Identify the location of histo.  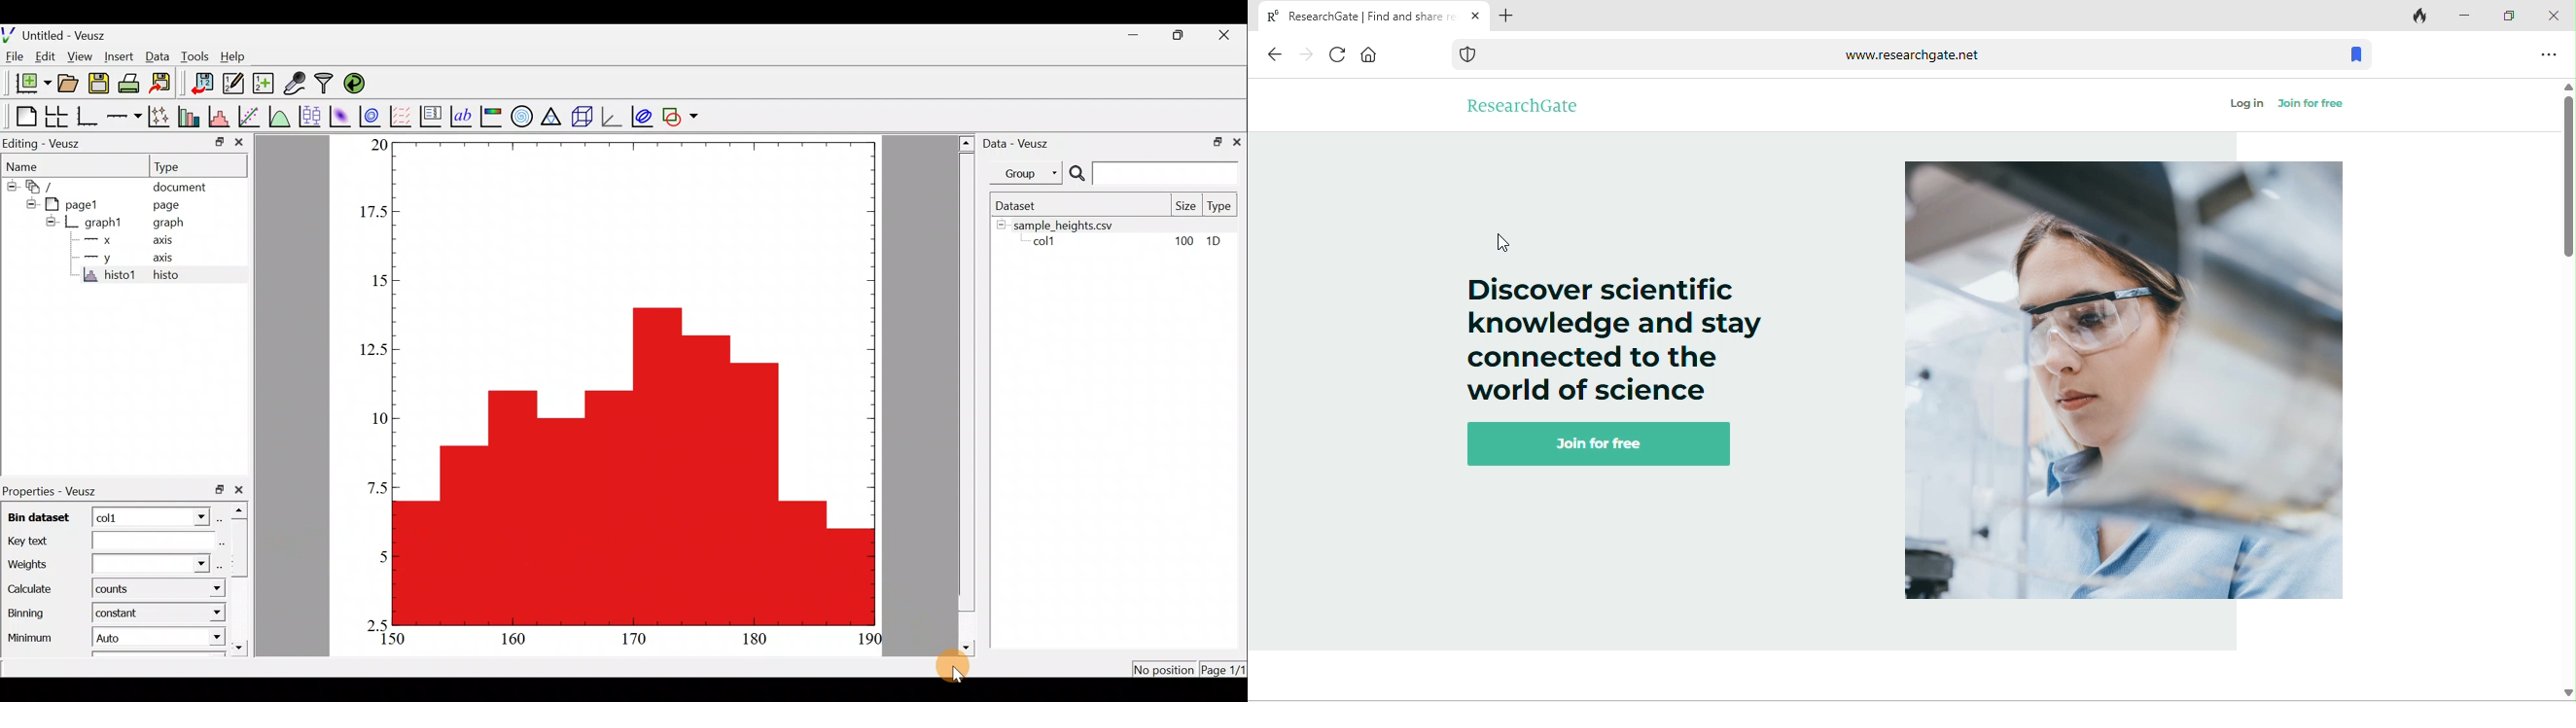
(177, 276).